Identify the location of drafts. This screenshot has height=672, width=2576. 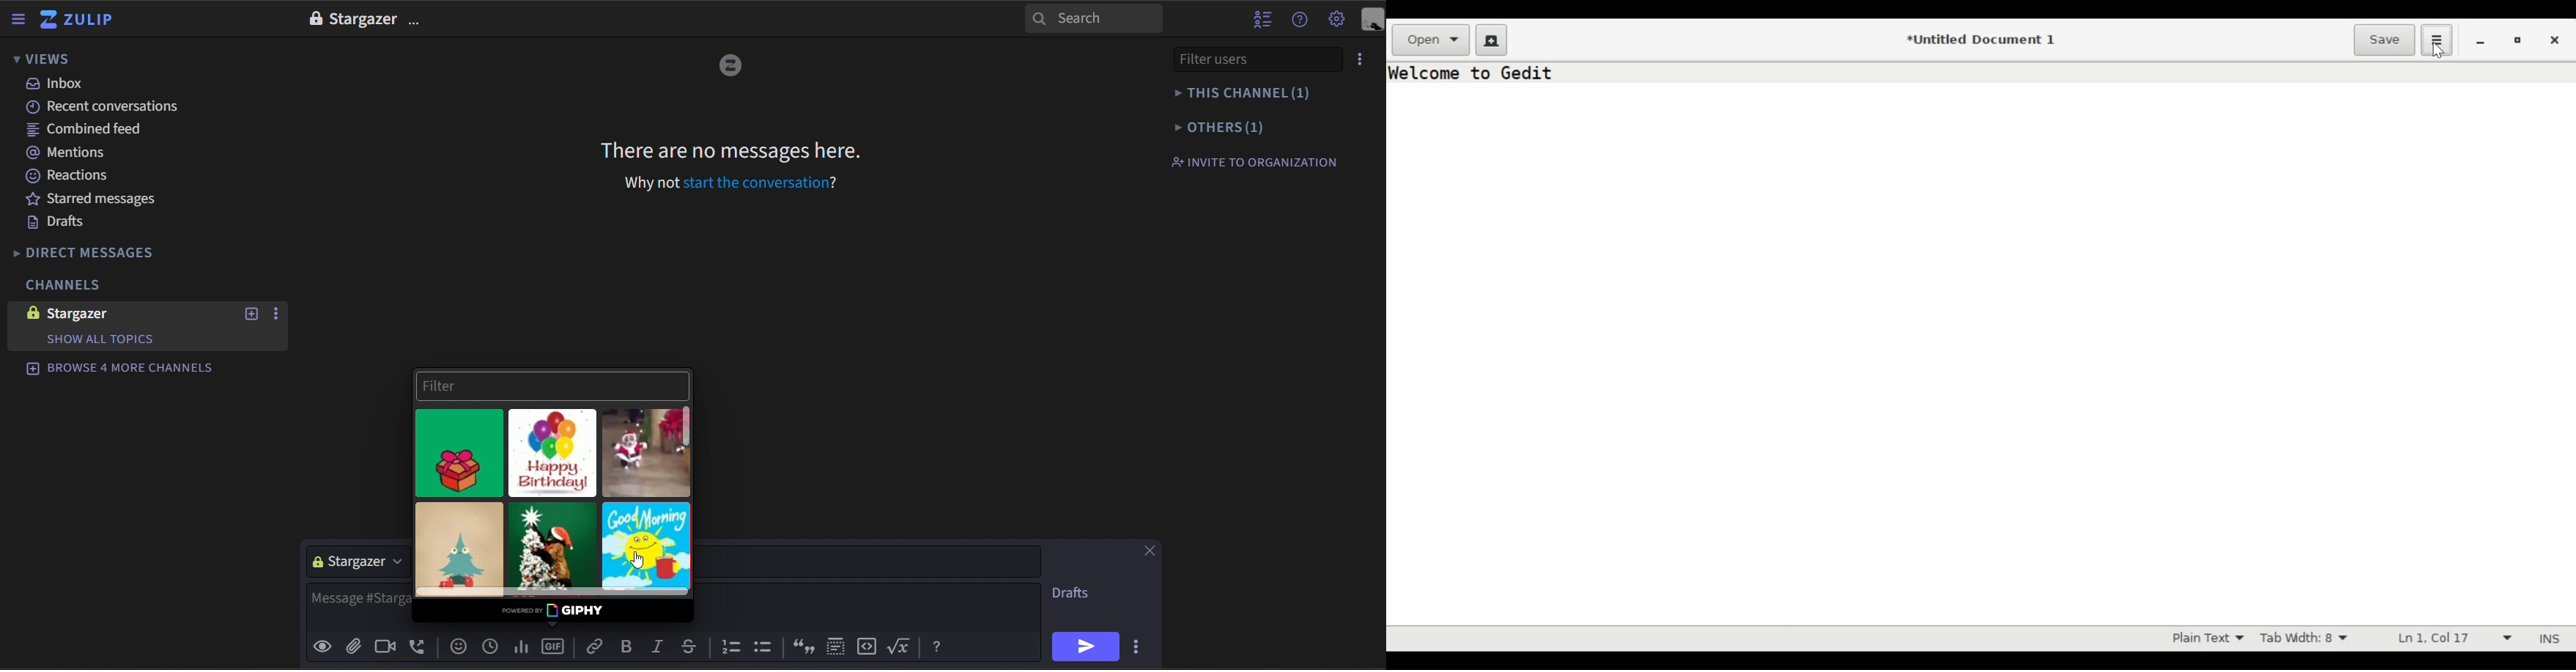
(56, 223).